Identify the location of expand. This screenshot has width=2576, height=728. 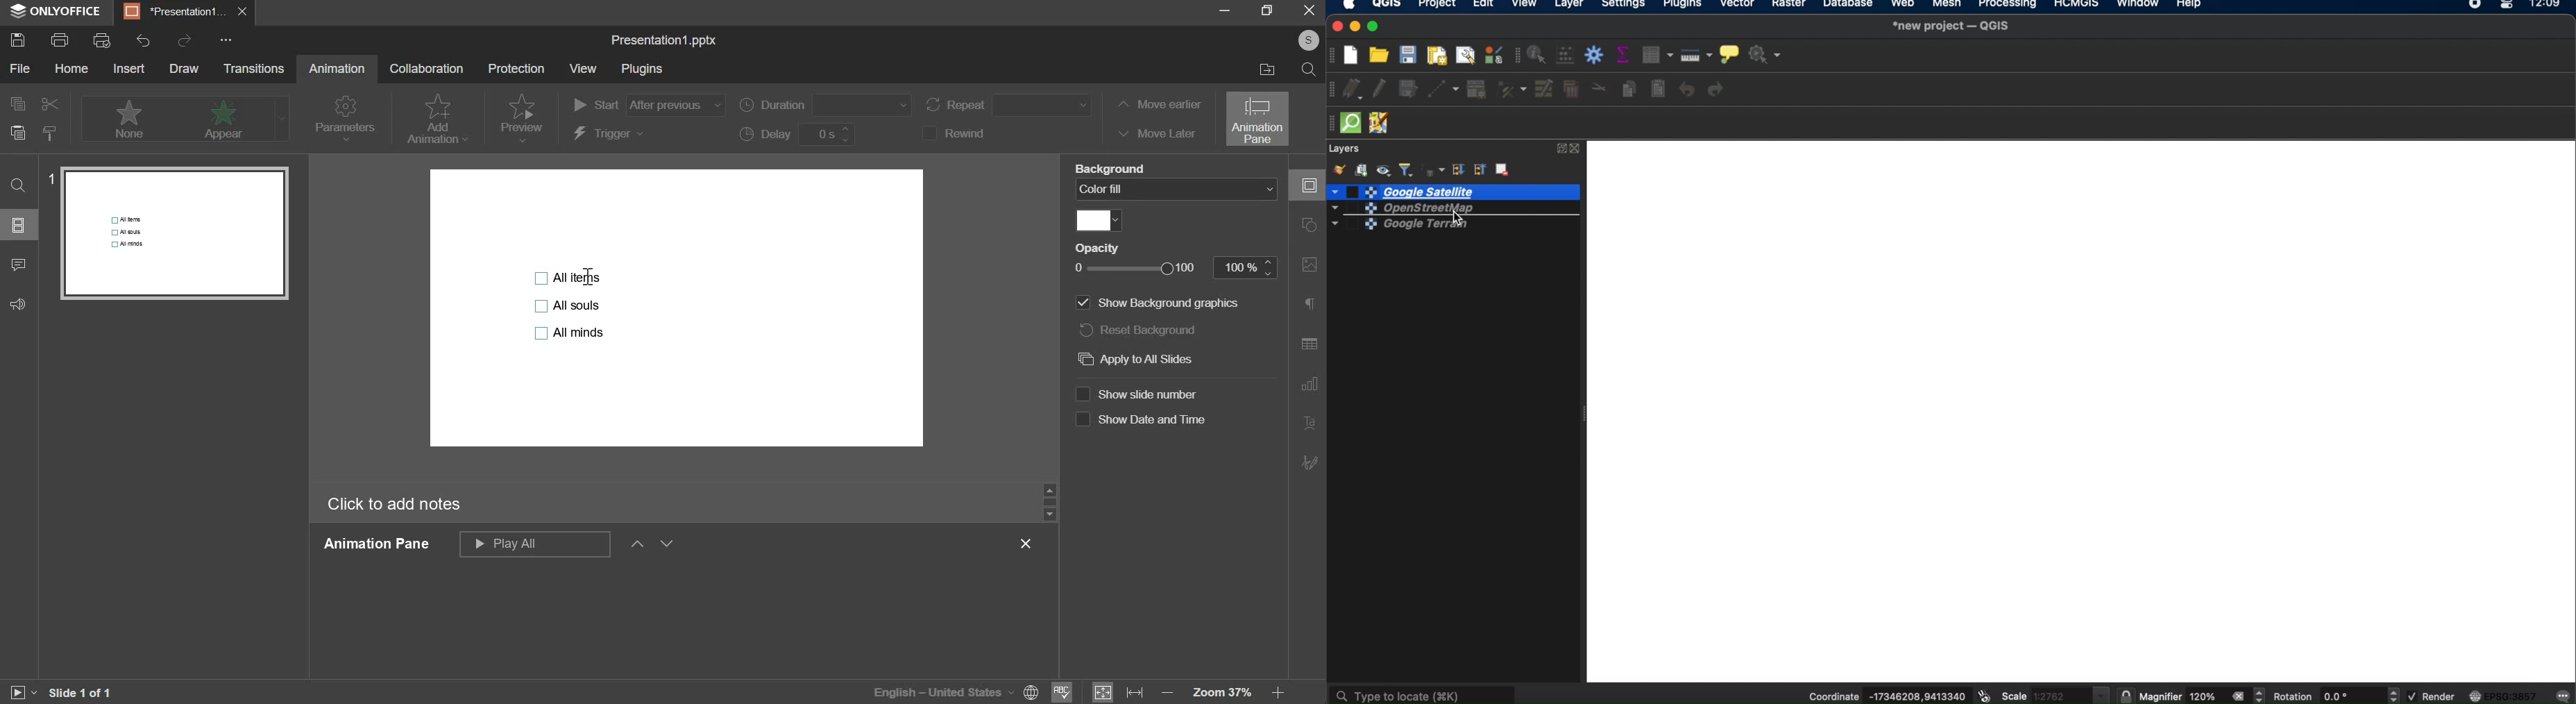
(1559, 149).